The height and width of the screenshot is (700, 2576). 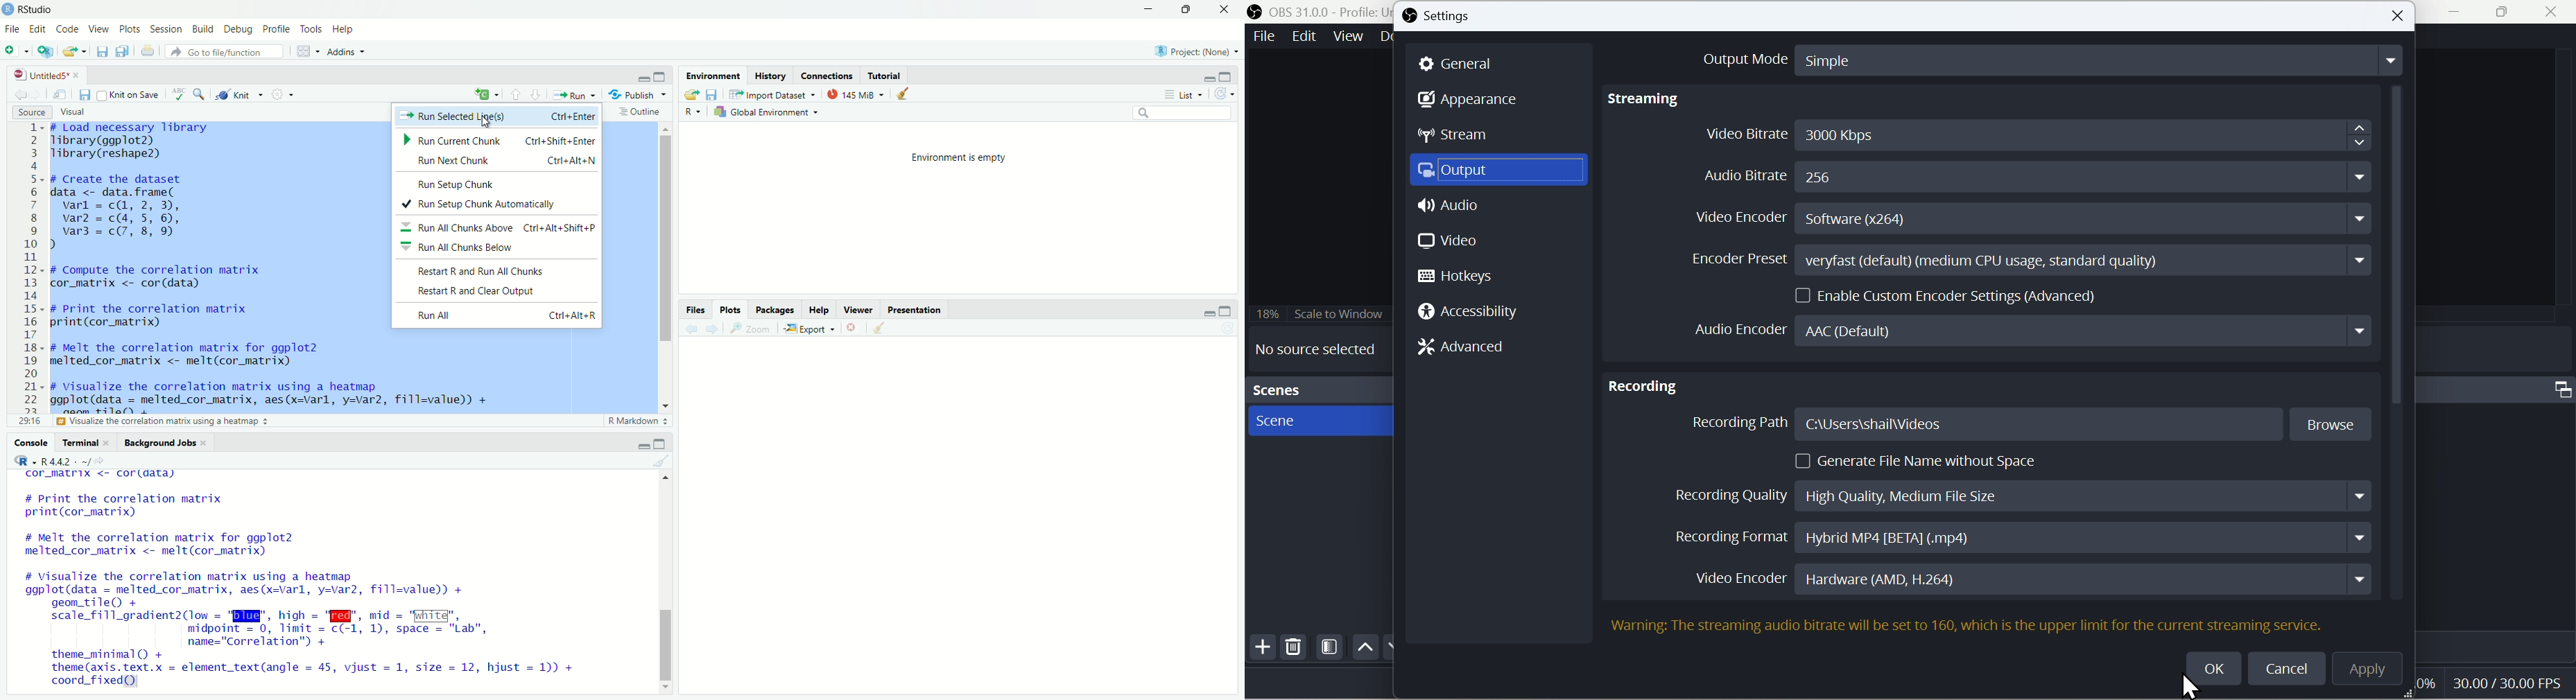 I want to click on cor_matrix <- cordidata)
# Print the correlation matrix
print(cor_matrix)
# Melt the correlation matrix for ggplot2
melted_cor_matrix <- melt(cor_matrix)
# Visualize the correlation matrix using a heatmap
ggplot(data = melted_cor_matrix, aes(x=varl, y=var2, fill=value)) +
geom_tile() +
scale_fill_gradient2(low = "BI", hich = "W@", mid = "White",
midpoint = 0, limit = c(-1, 1), space = "Lab",
name="Correlation") +
theme_minimal() +
theme (axis. text.x = element_text(angle = 45, vijust = 1, size = 12, hjust = 1)) +
coord_fixed), so click(x=316, y=581).